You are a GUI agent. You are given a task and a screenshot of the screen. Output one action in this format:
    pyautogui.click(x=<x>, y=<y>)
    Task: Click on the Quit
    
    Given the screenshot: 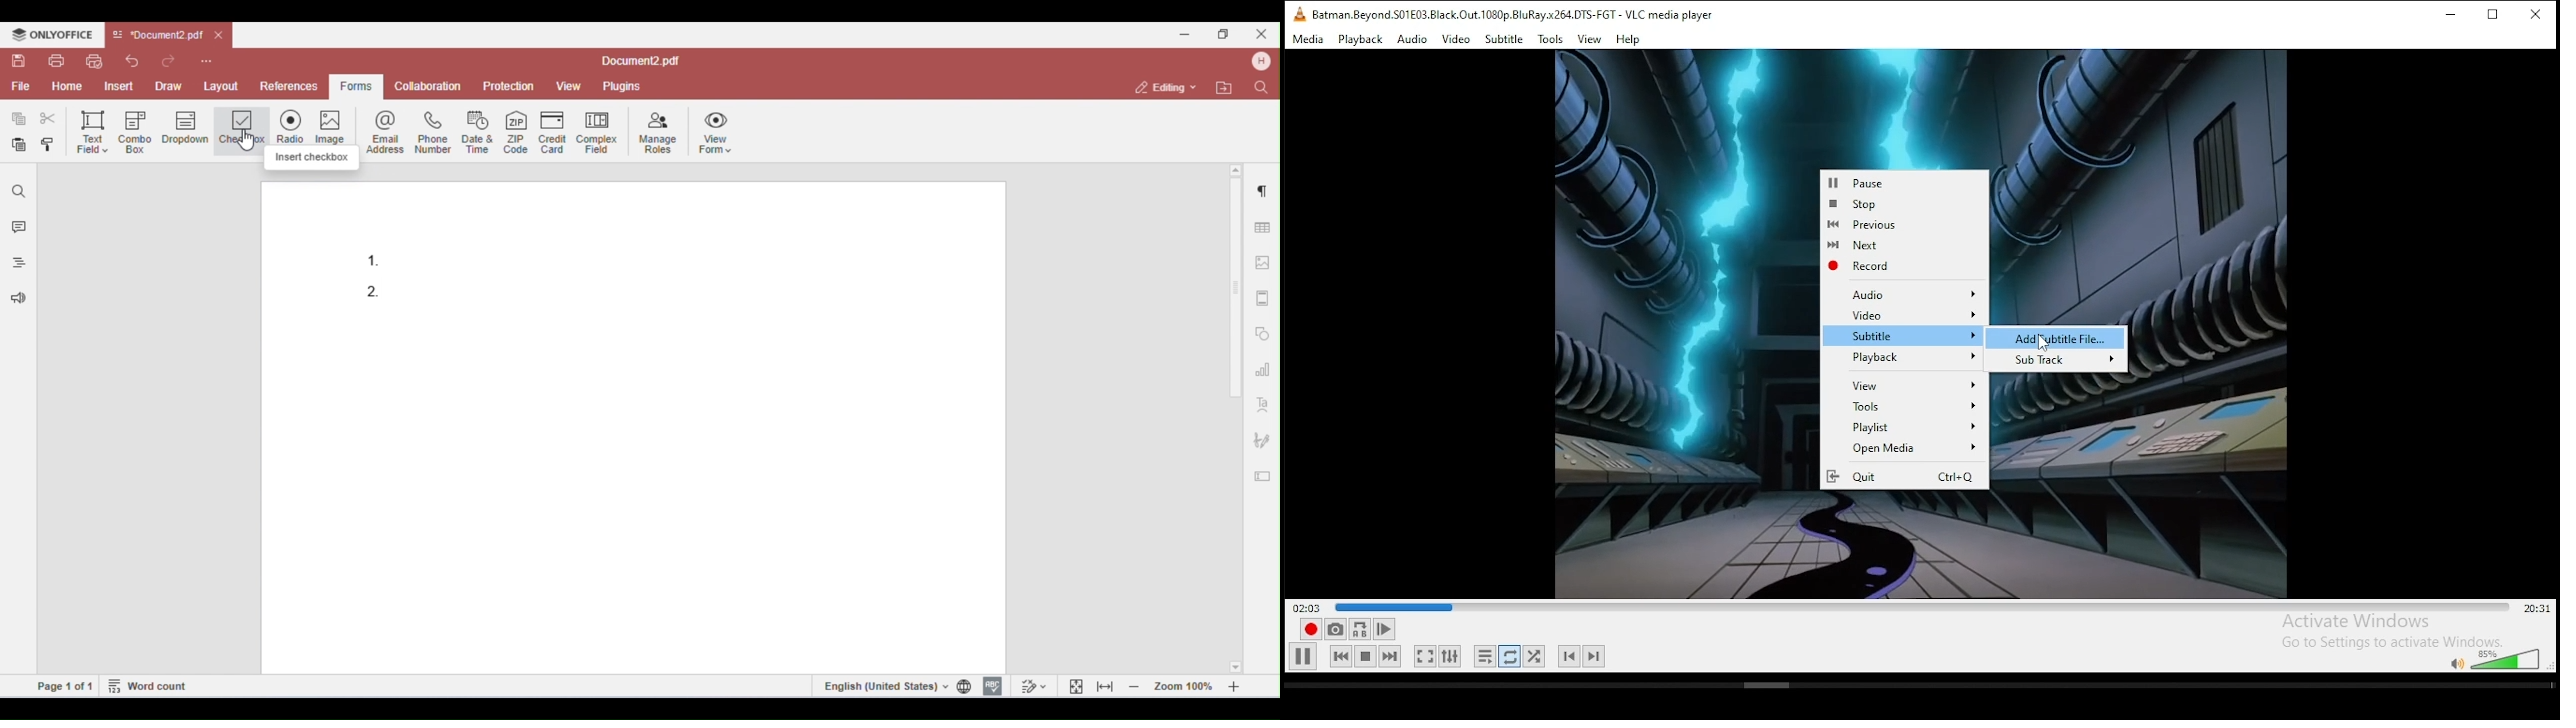 What is the action you would take?
    pyautogui.click(x=1857, y=478)
    